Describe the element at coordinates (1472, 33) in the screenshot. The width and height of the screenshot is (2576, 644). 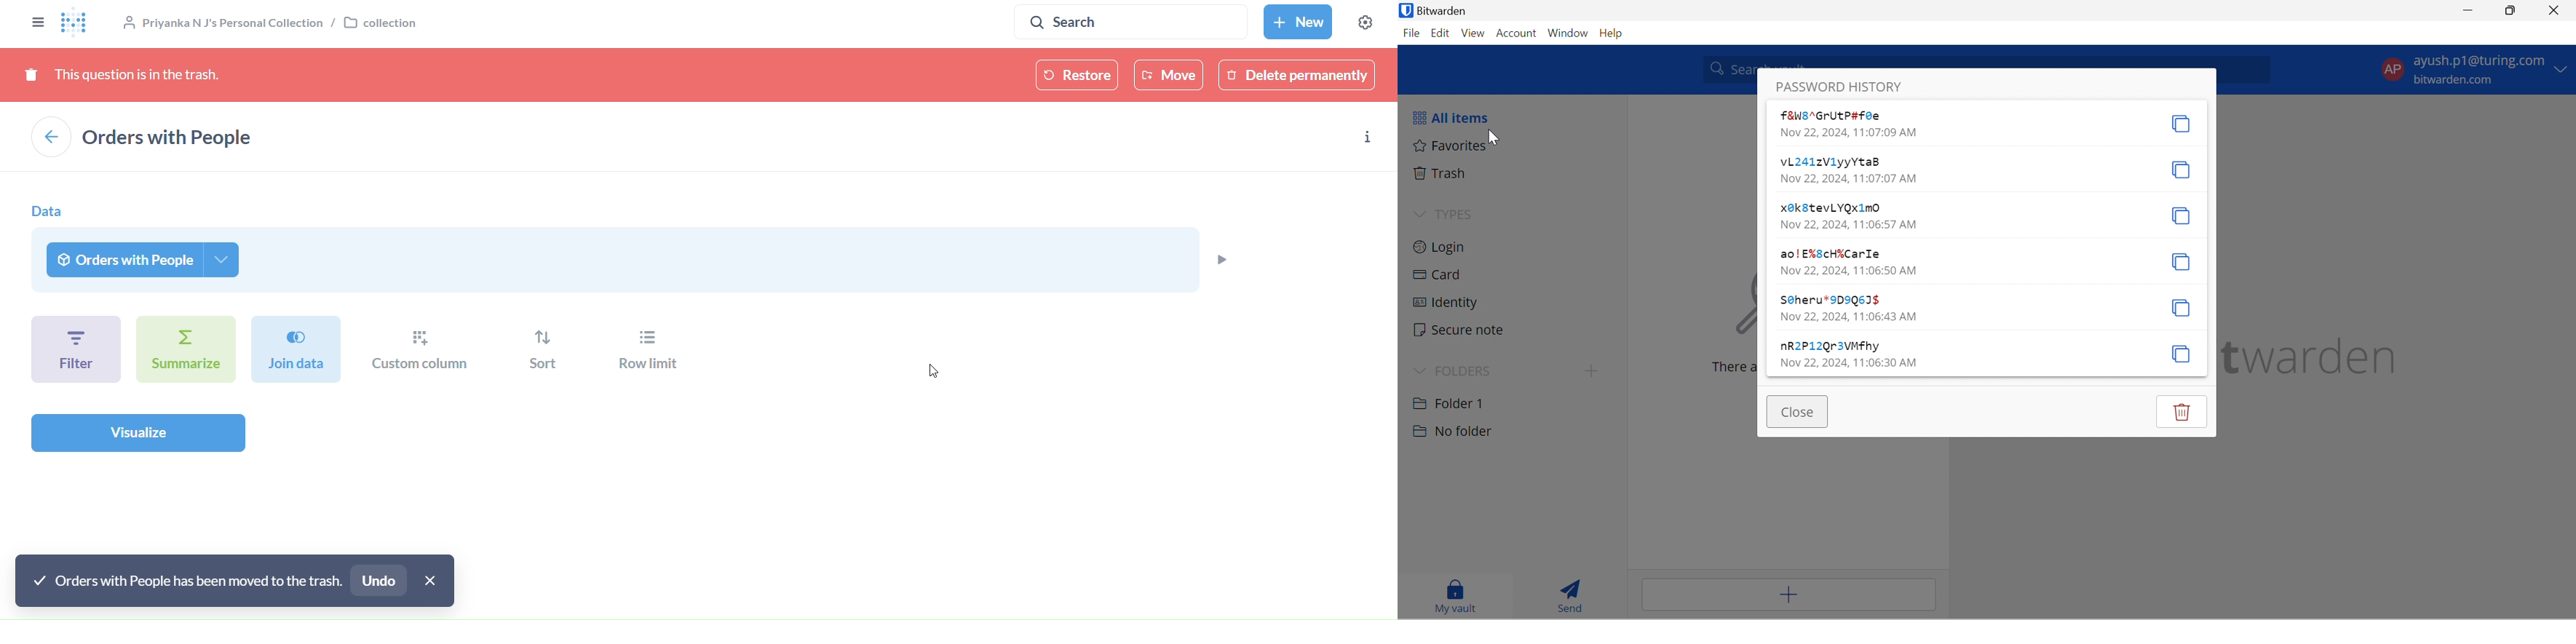
I see `view` at that location.